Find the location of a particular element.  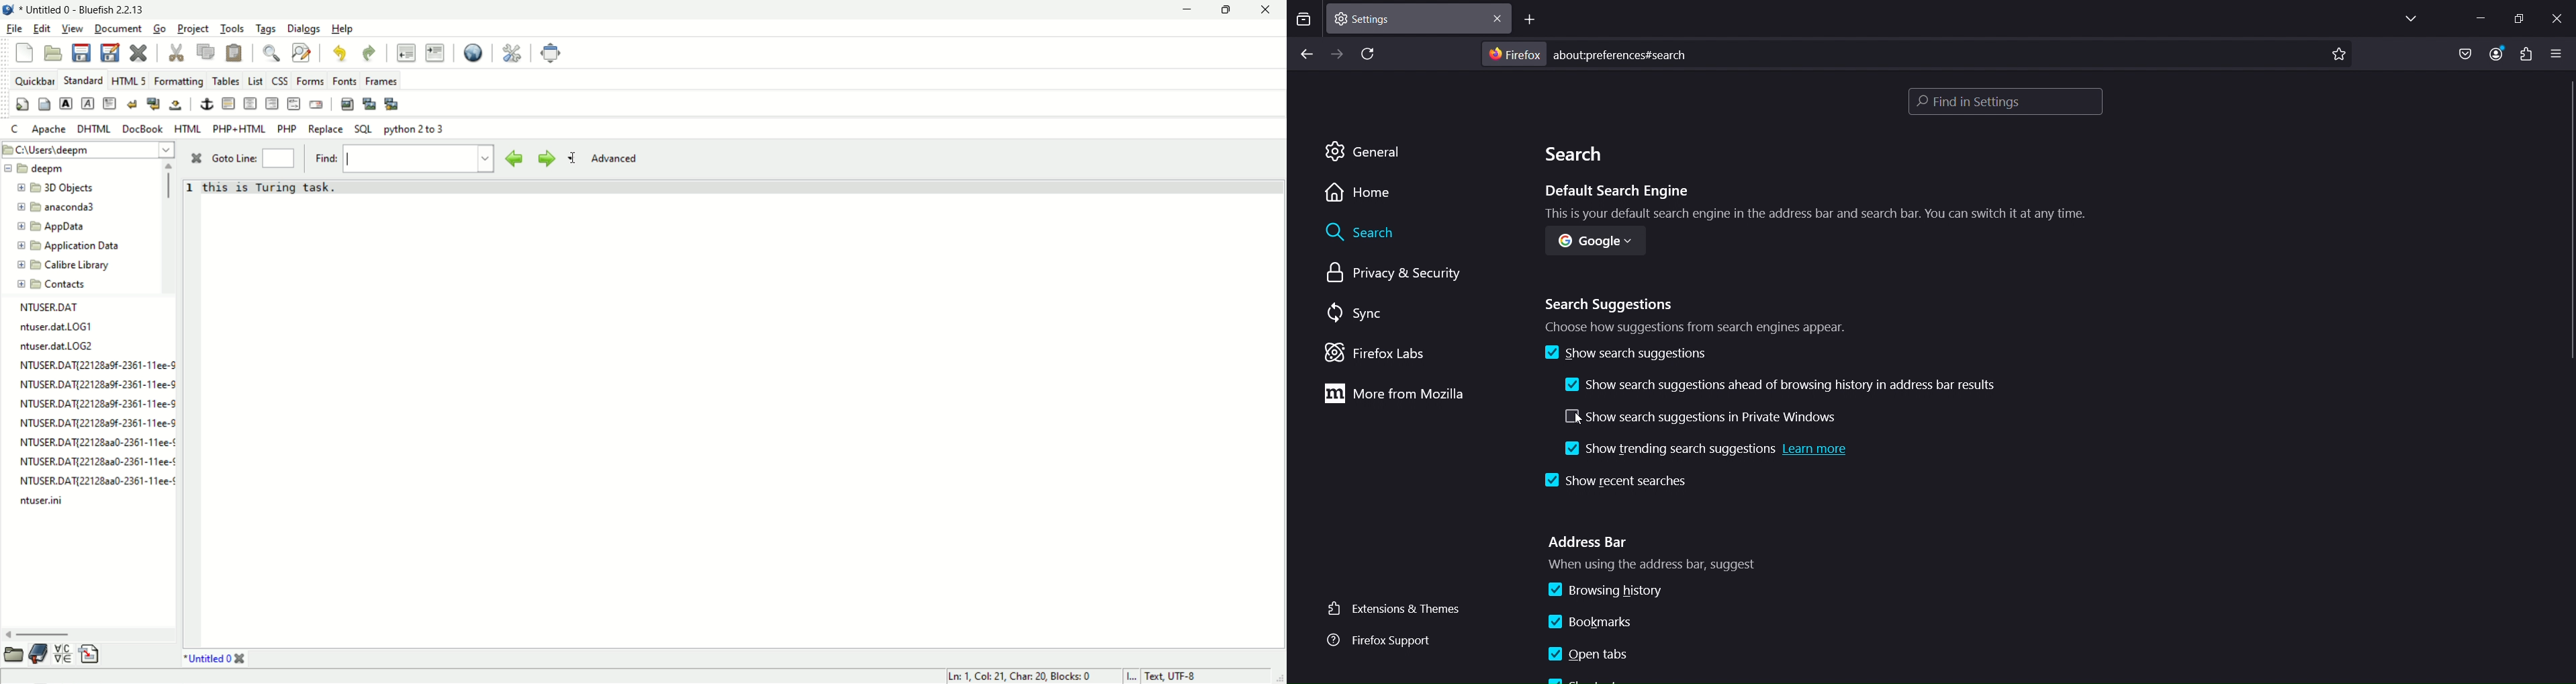

edit is located at coordinates (40, 29).